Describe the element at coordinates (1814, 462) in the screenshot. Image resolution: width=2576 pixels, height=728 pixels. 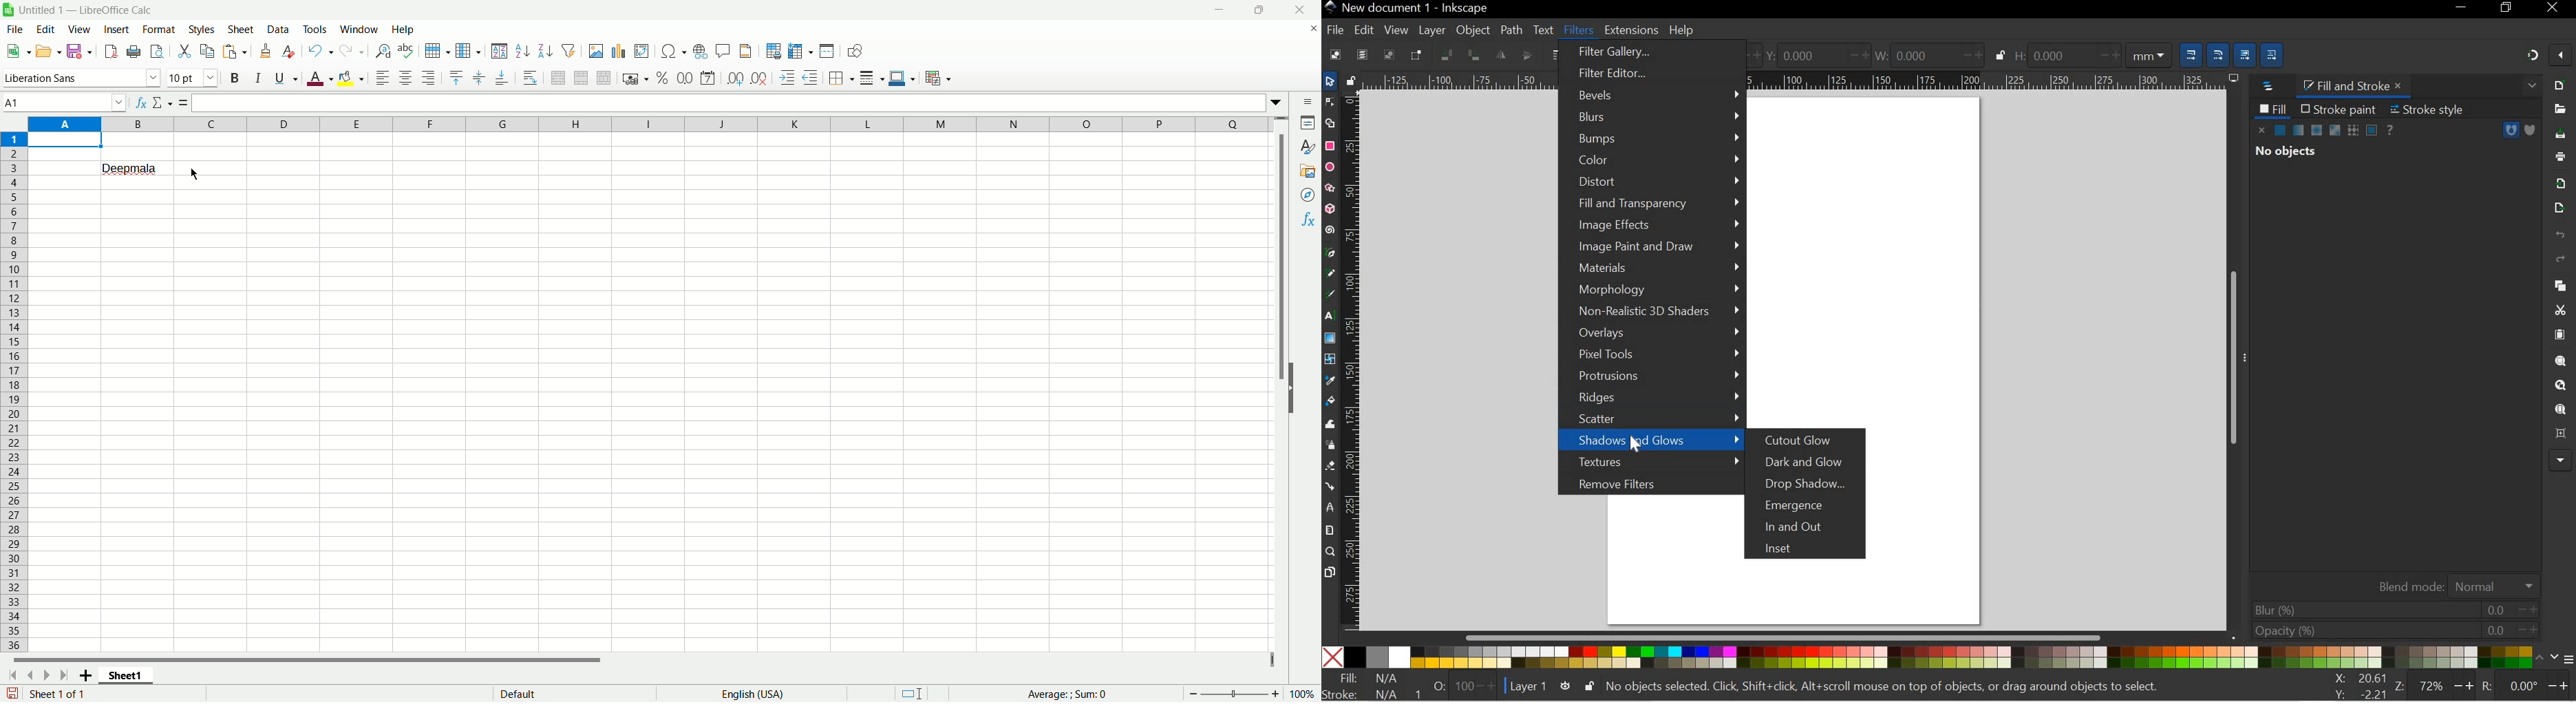
I see `DARK AND GLOW` at that location.